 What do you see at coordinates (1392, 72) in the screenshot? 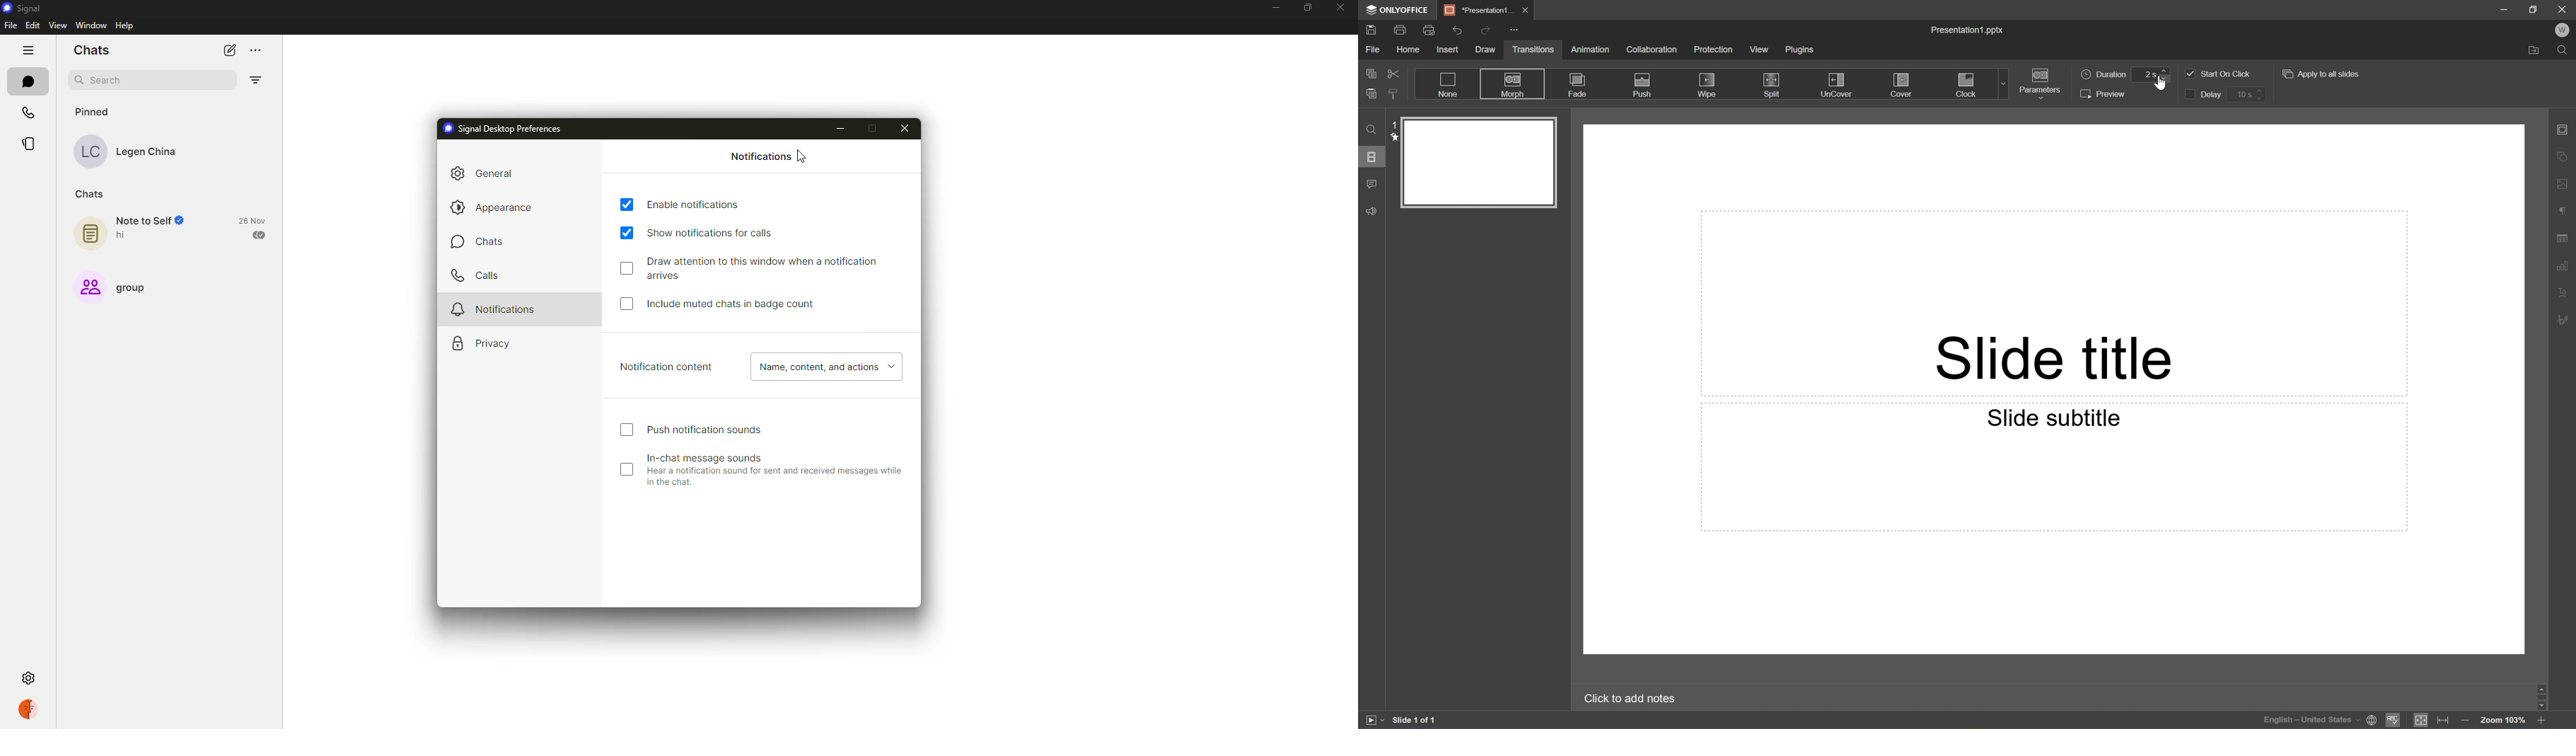
I see `Cut` at bounding box center [1392, 72].